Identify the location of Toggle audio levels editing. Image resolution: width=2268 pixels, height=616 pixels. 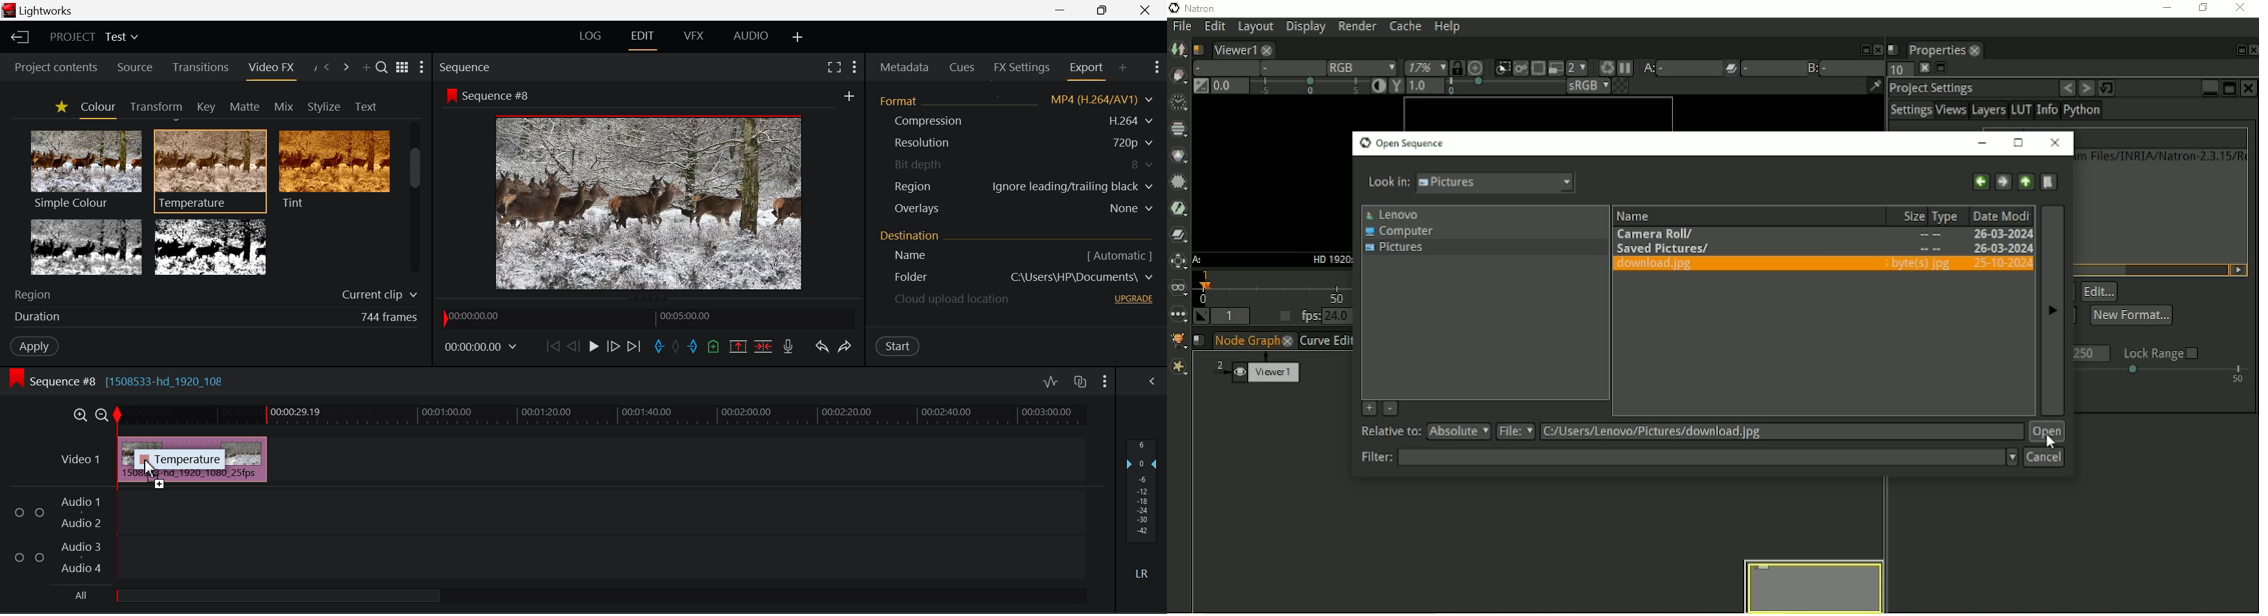
(1050, 380).